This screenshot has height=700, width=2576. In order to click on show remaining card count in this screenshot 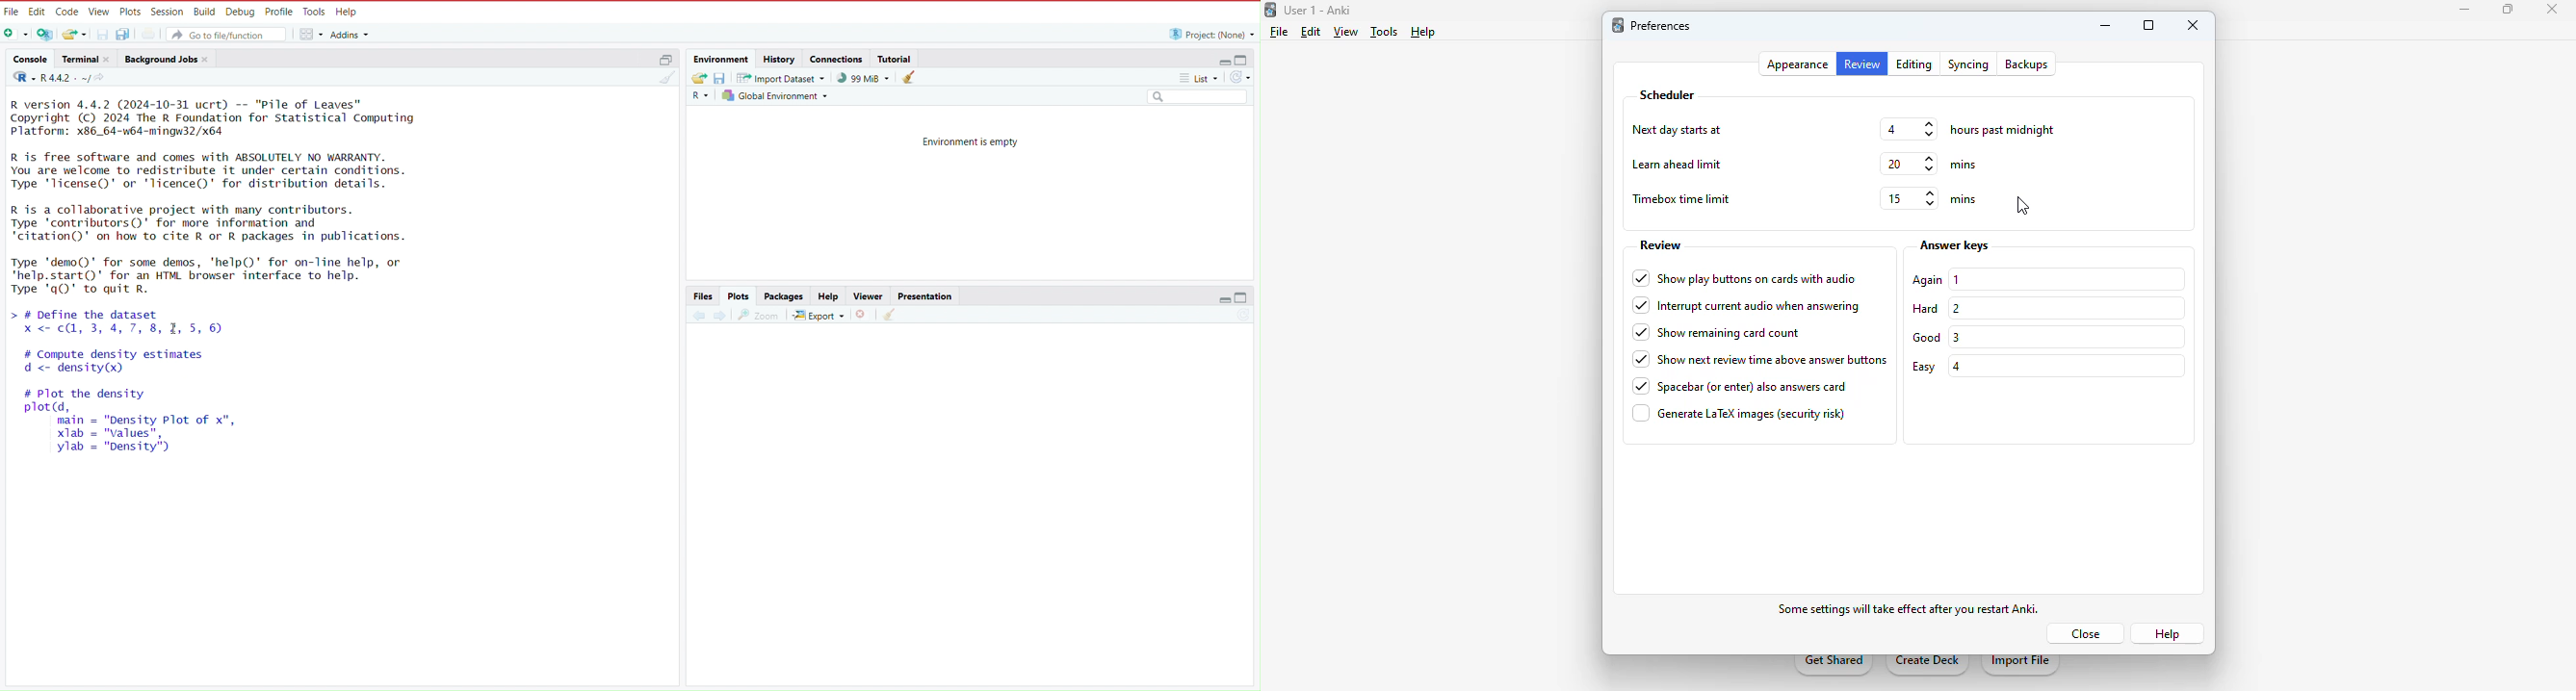, I will do `click(1716, 332)`.